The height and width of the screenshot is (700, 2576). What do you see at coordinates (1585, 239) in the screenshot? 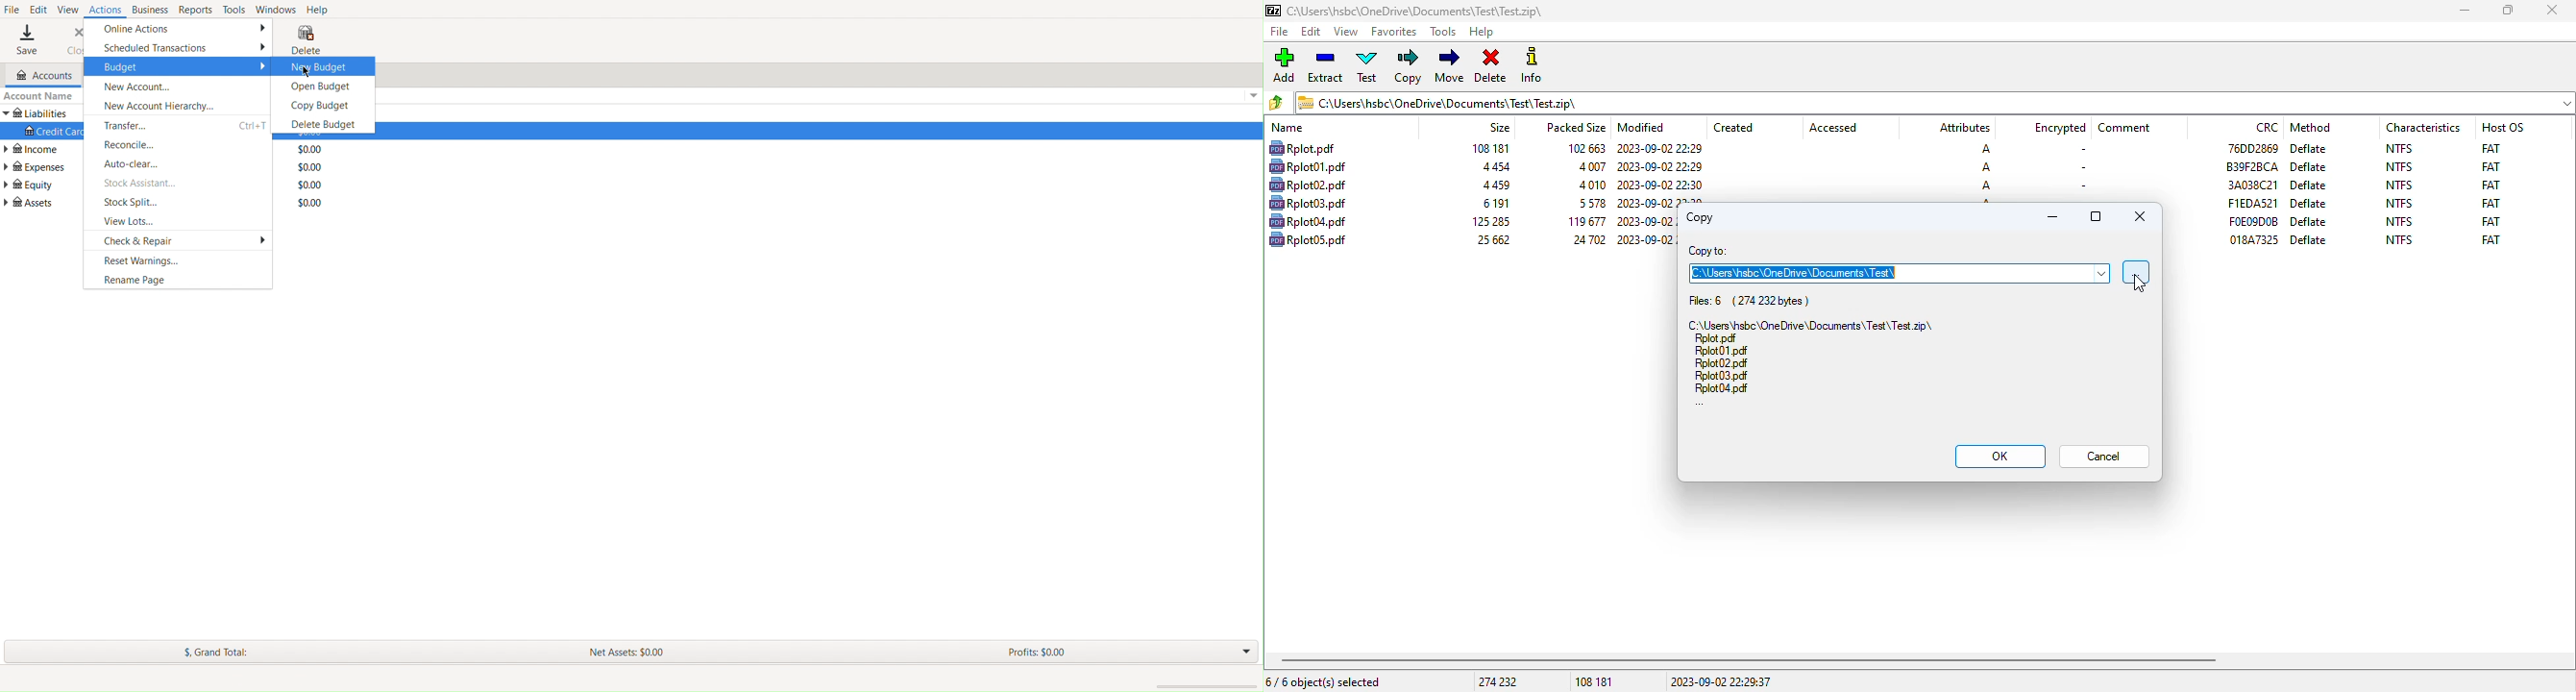
I see `packed size` at bounding box center [1585, 239].